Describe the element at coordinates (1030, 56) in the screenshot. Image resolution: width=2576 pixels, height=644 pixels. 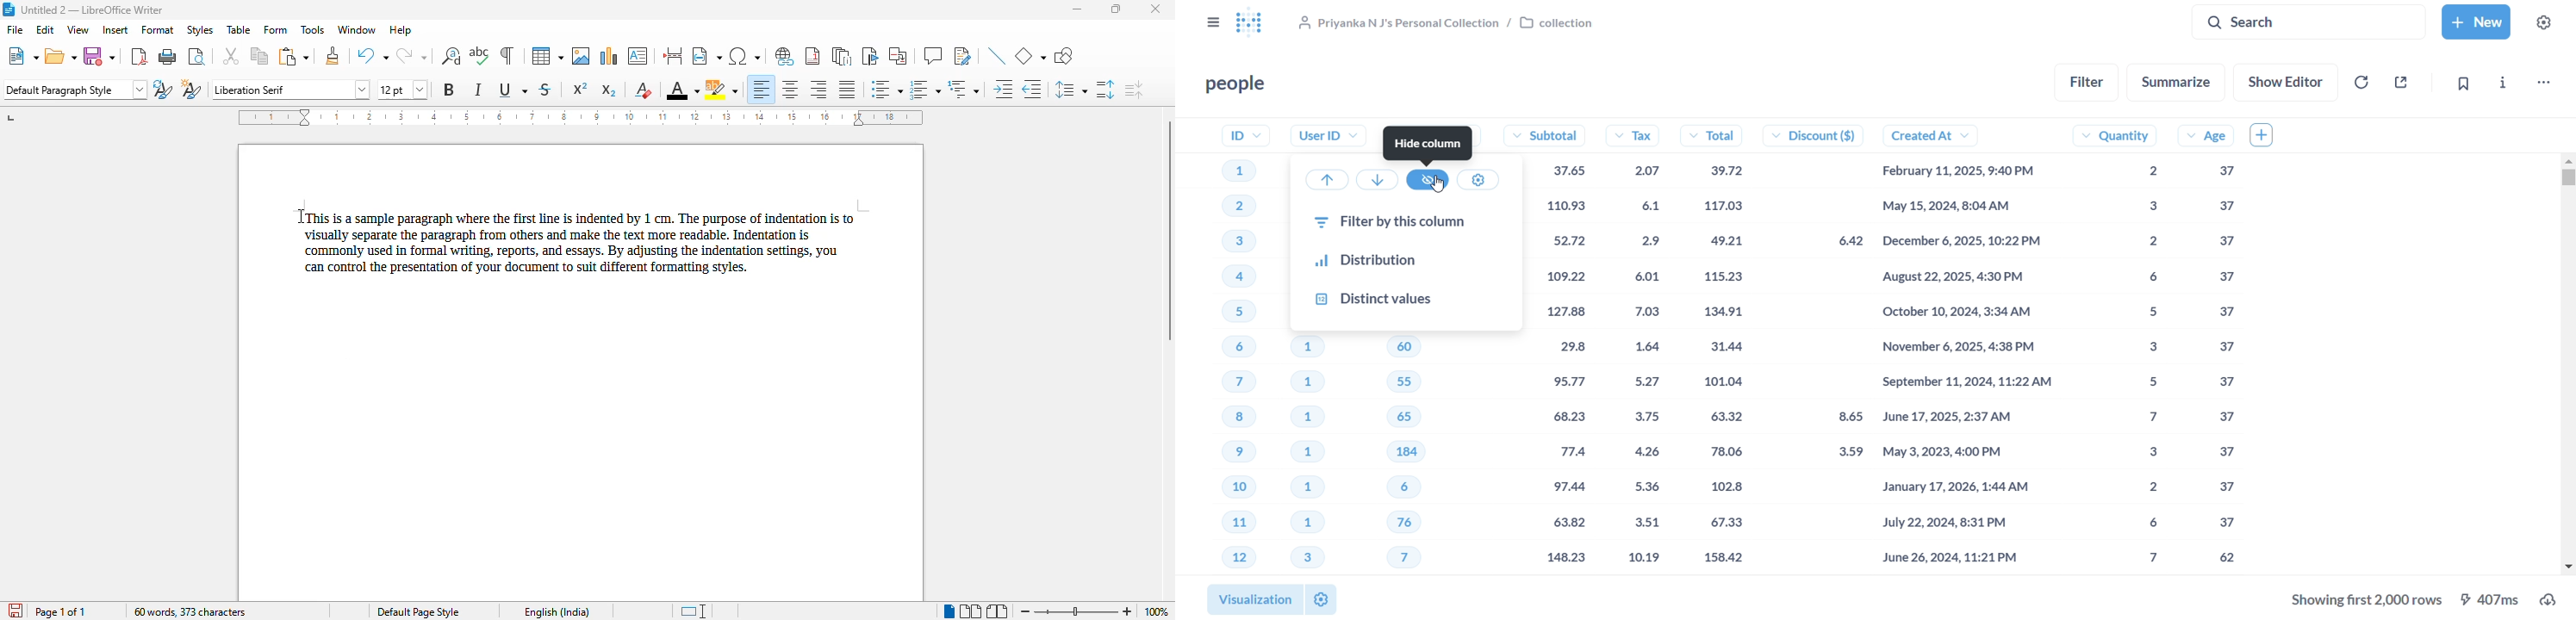
I see `basic shapes` at that location.